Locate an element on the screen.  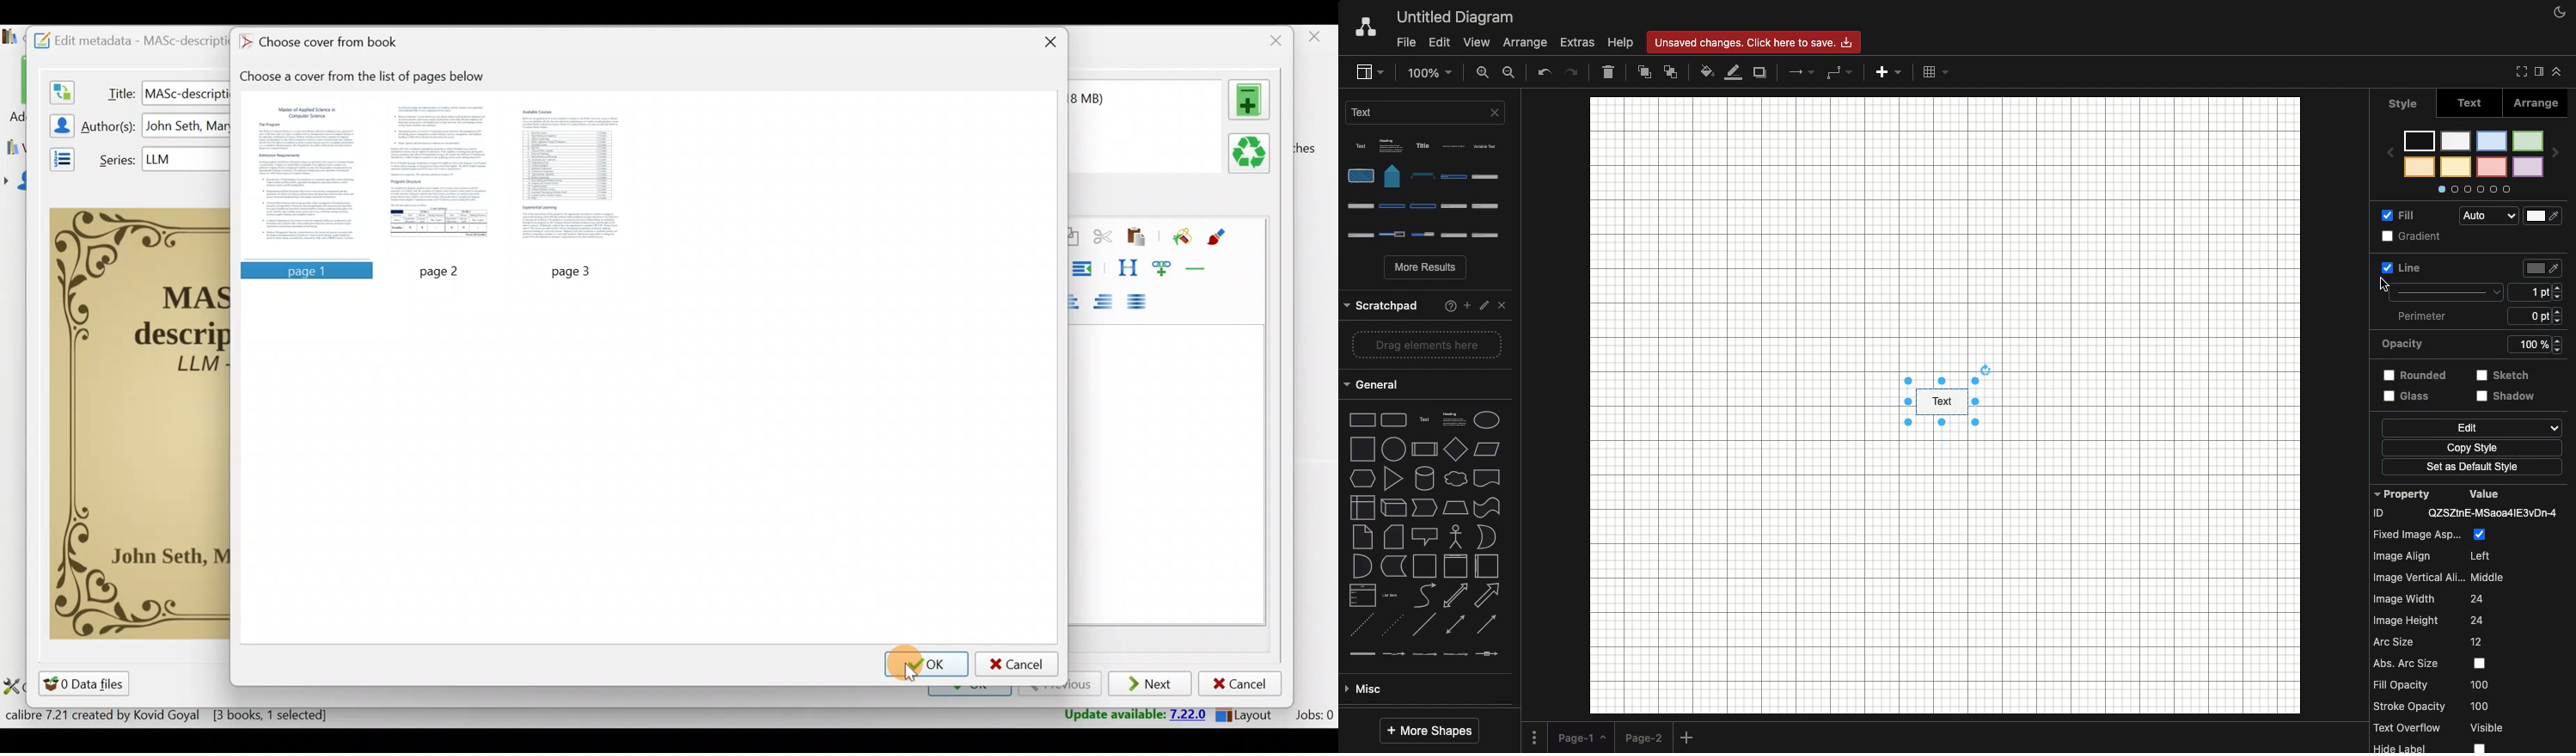
Title is located at coordinates (118, 91).